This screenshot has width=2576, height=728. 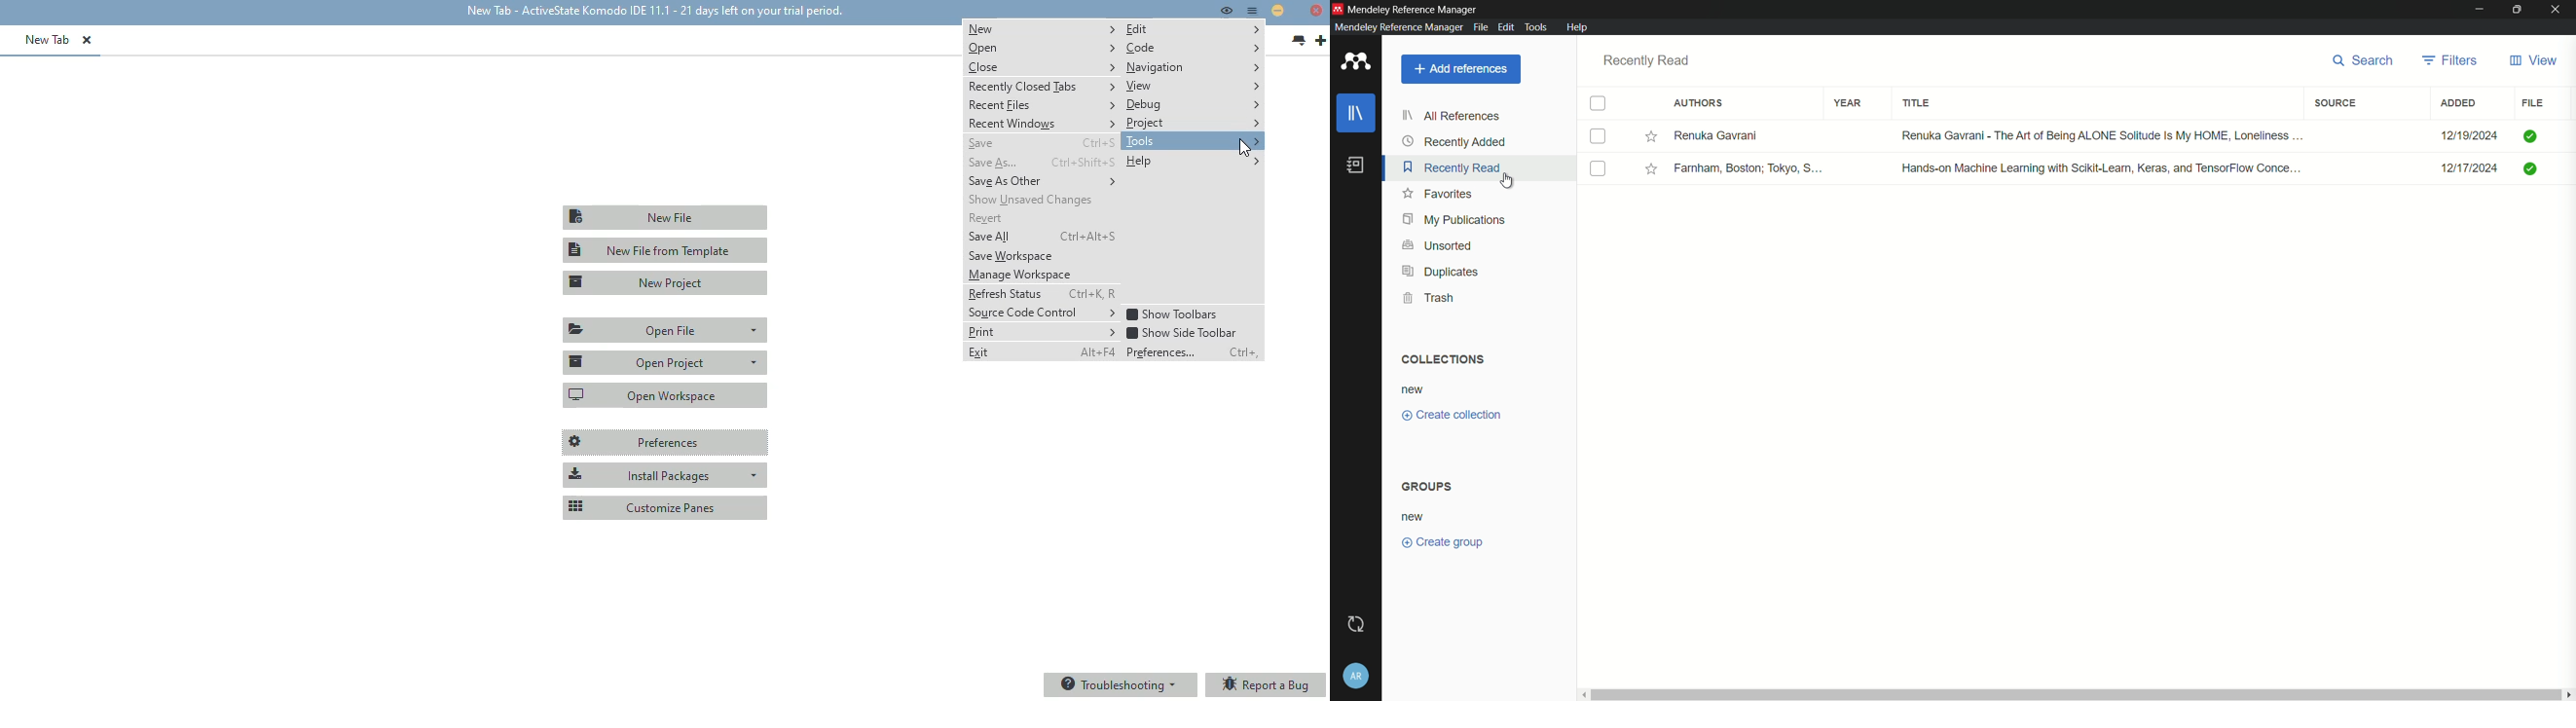 I want to click on duplicates, so click(x=1440, y=271).